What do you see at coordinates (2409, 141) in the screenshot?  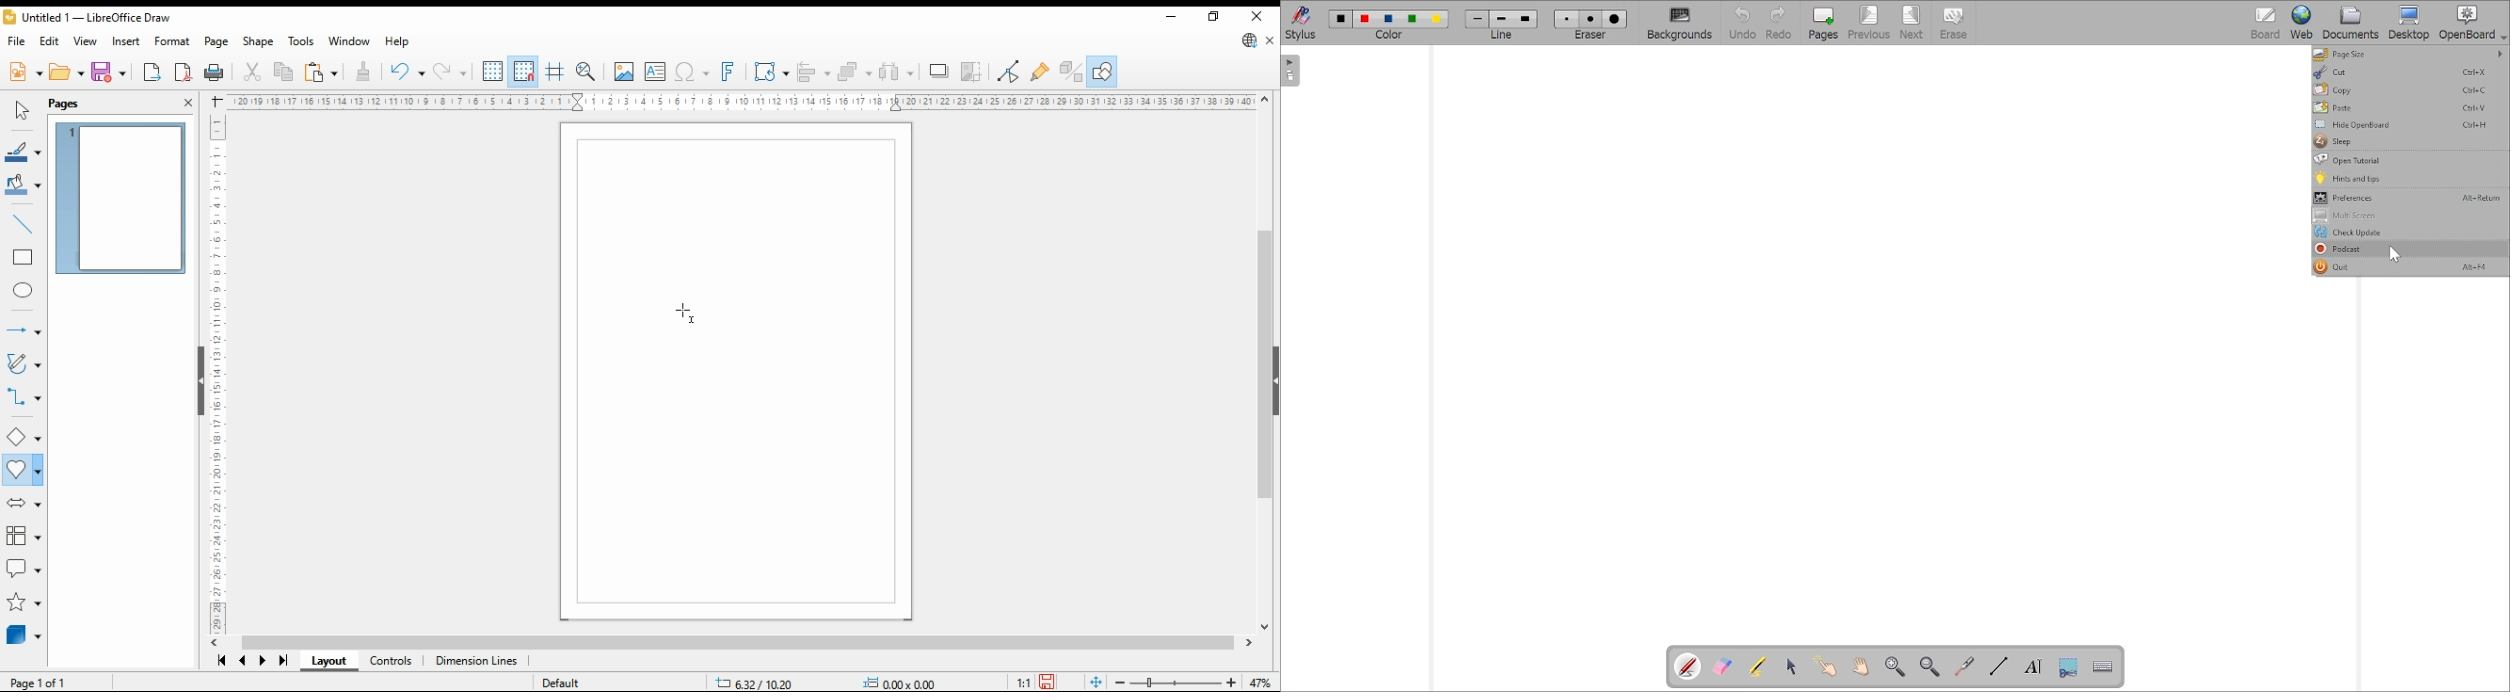 I see `` at bounding box center [2409, 141].